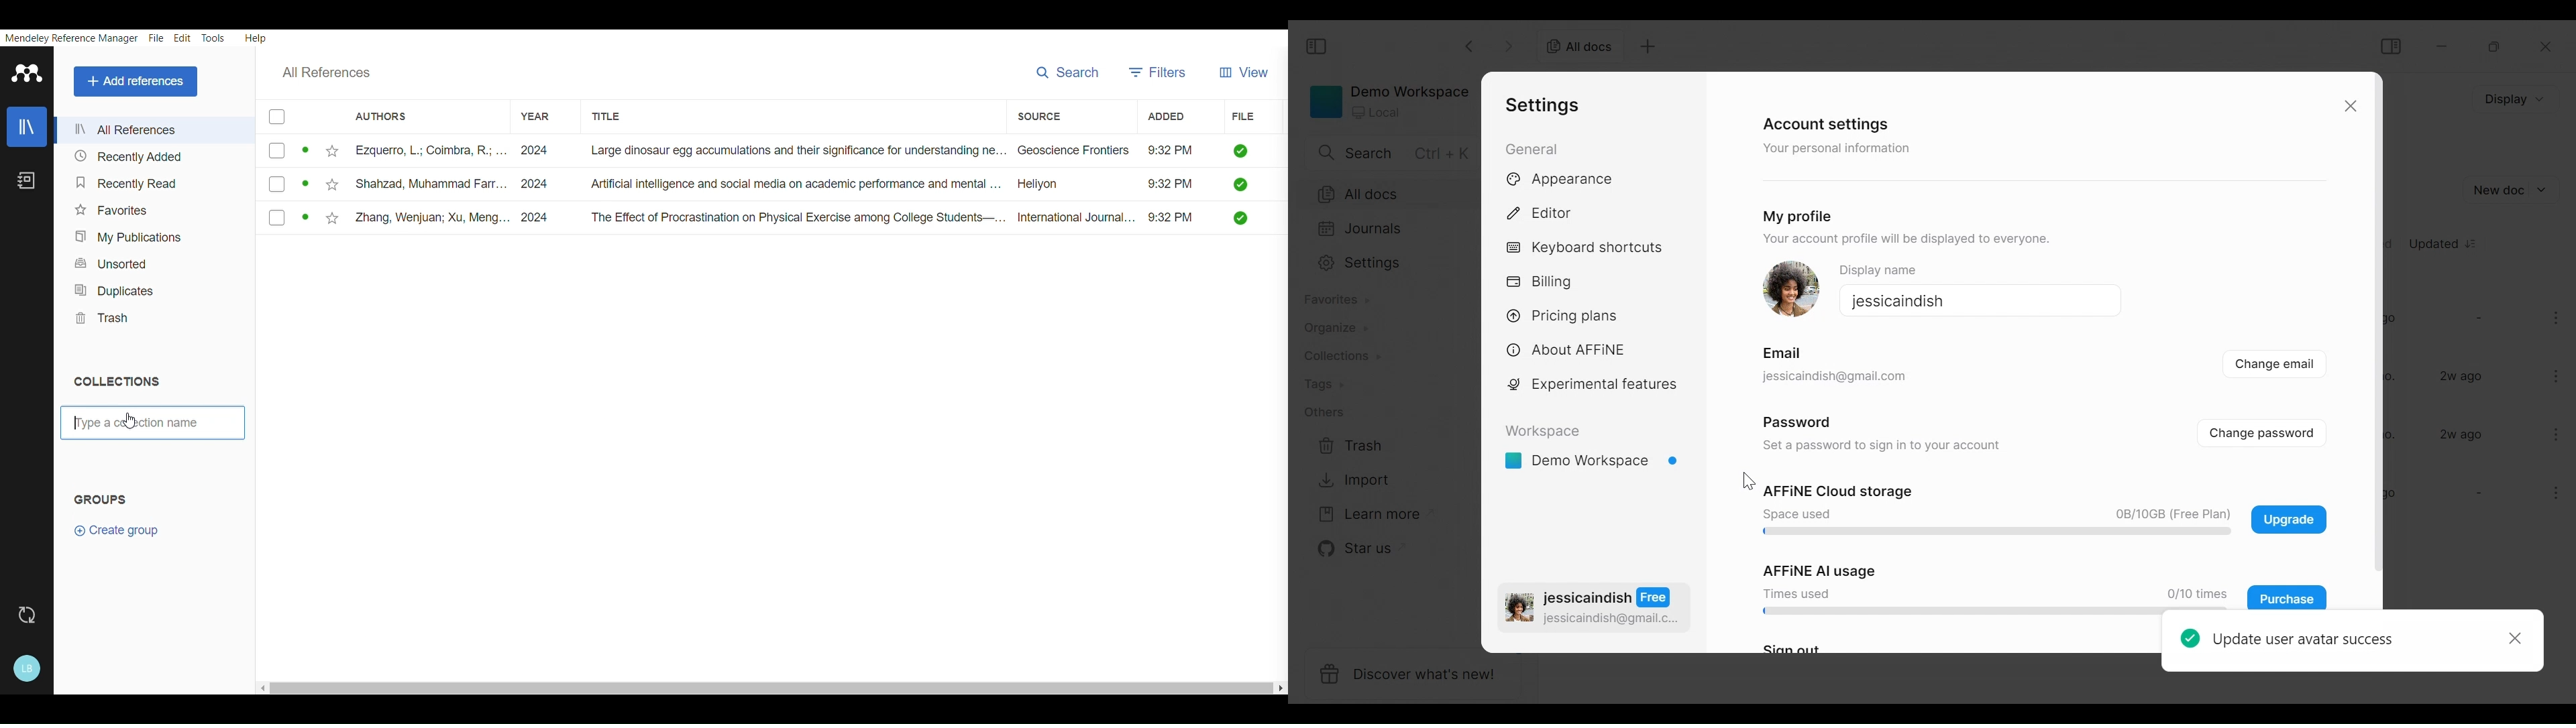 The image size is (2576, 728). Describe the element at coordinates (285, 219) in the screenshot. I see `checkbox` at that location.